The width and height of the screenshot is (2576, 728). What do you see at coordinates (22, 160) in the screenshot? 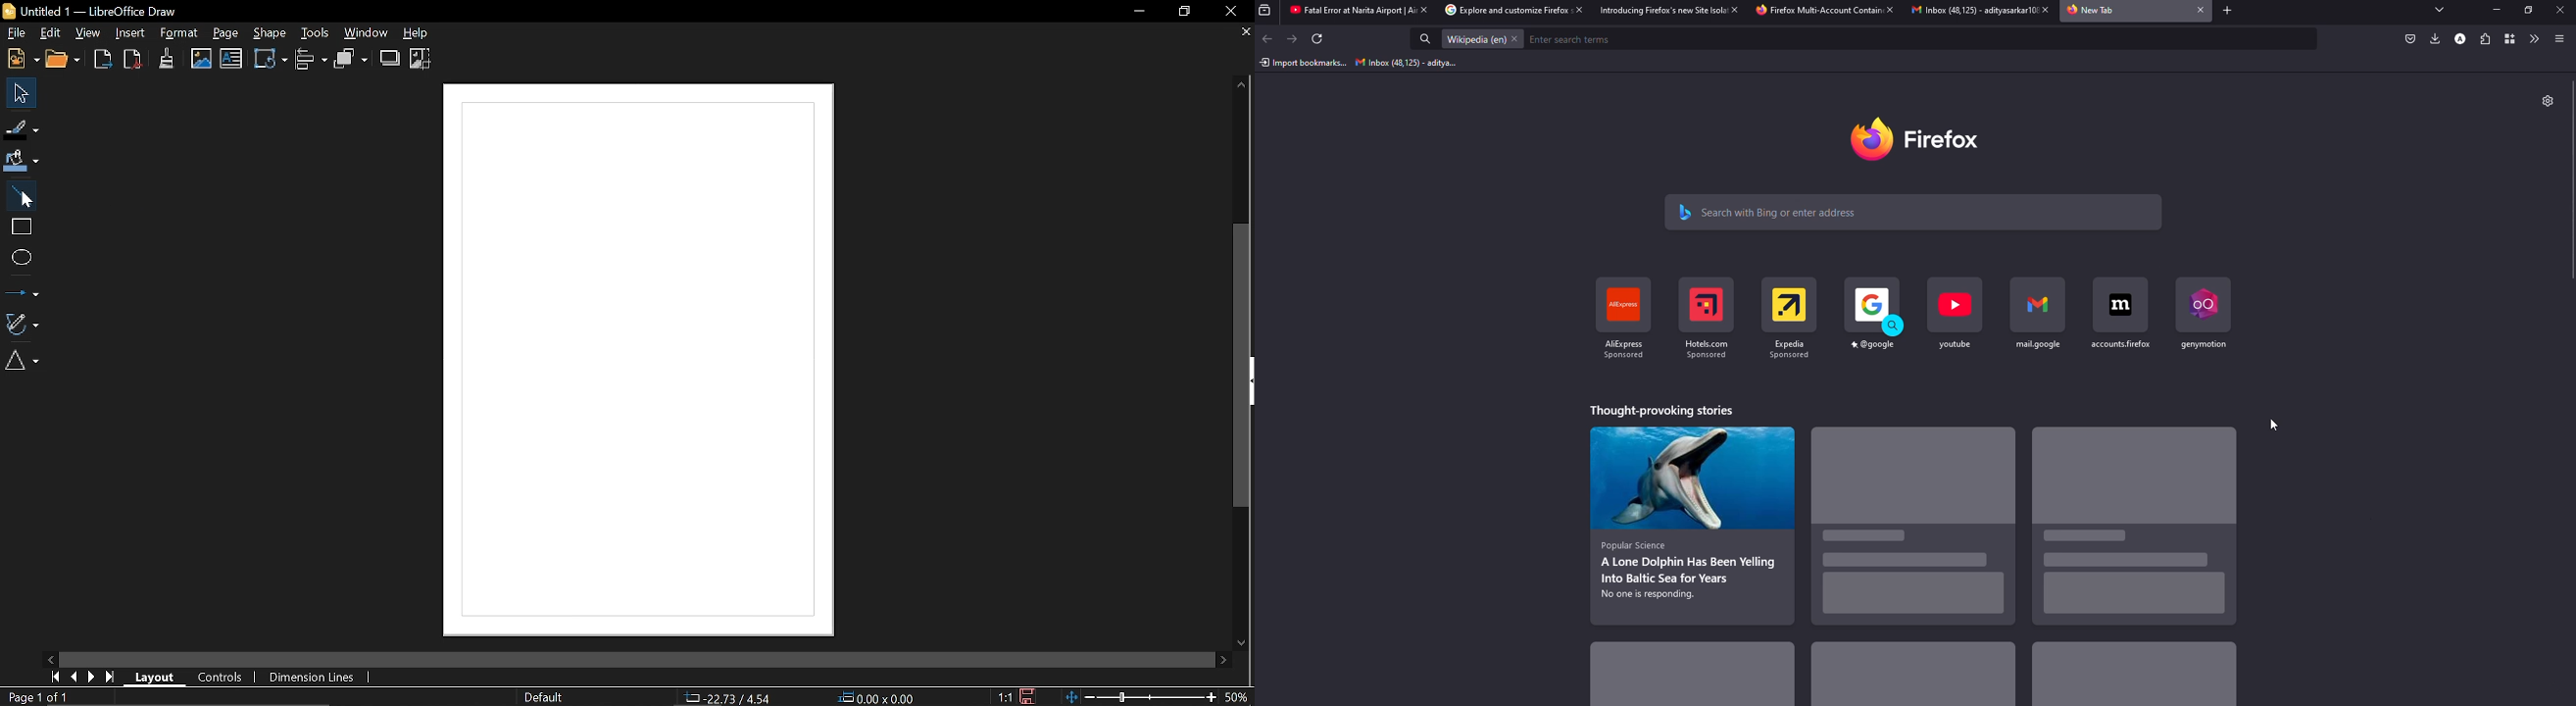
I see `Fill color` at bounding box center [22, 160].